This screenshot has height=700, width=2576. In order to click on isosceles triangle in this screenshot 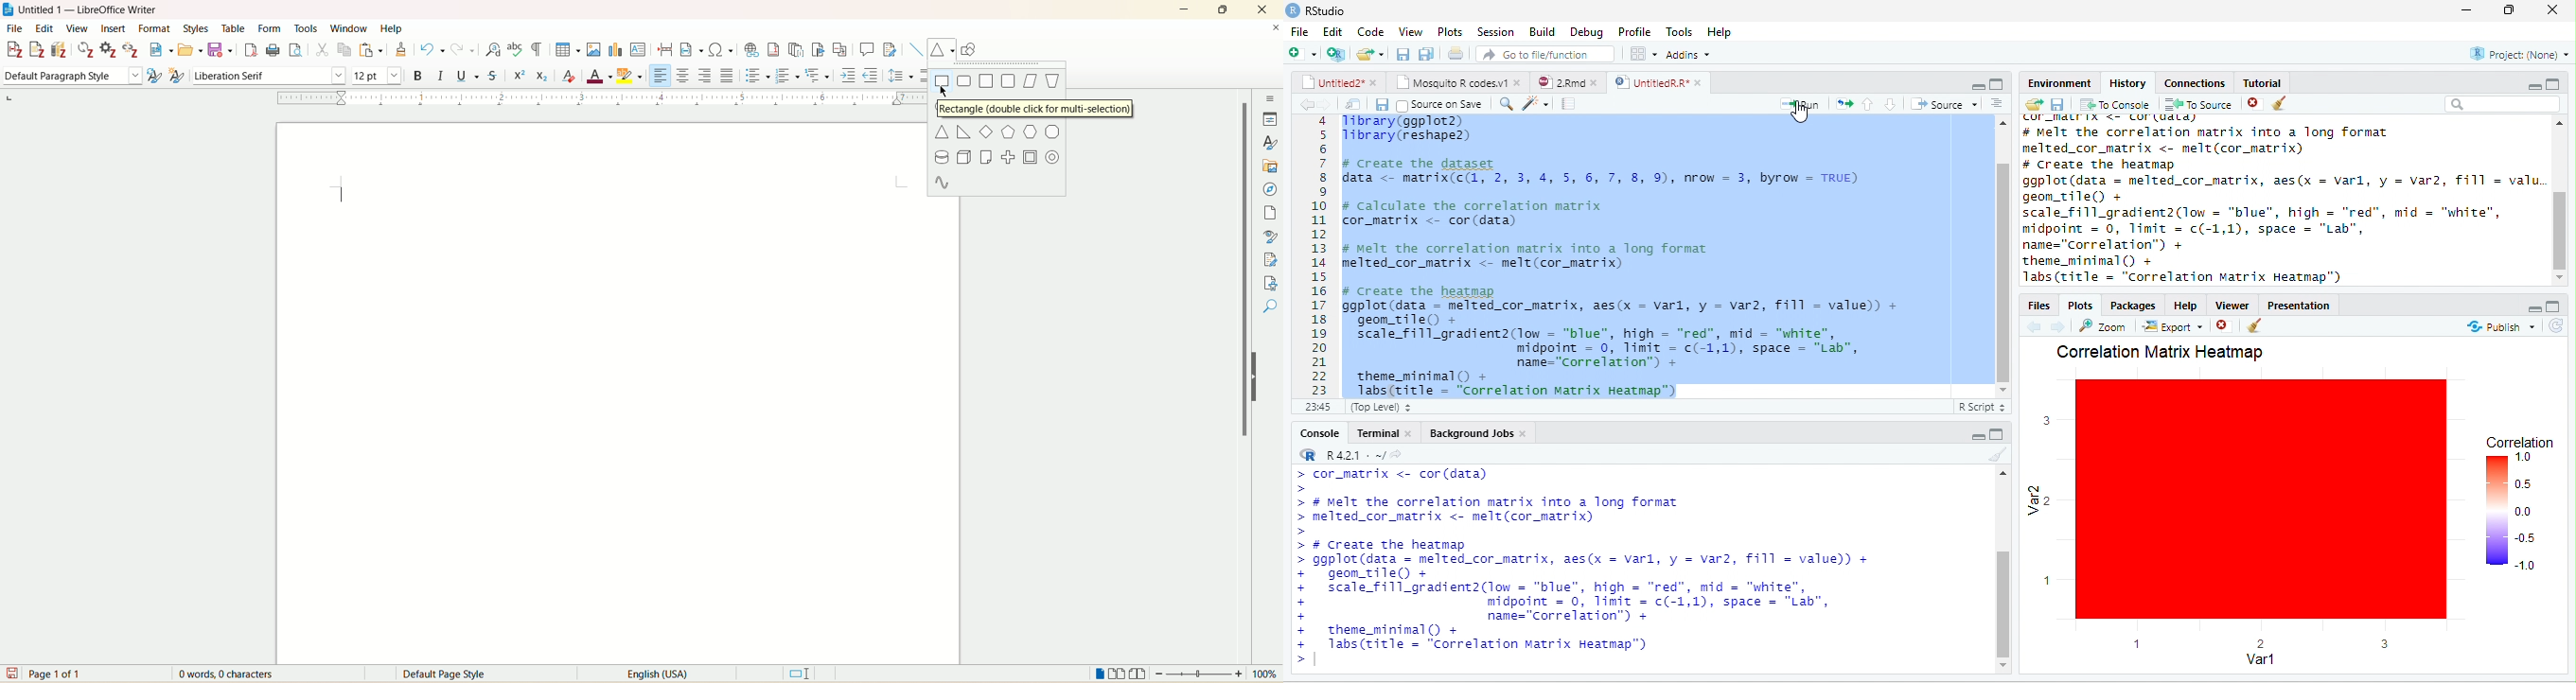, I will do `click(943, 132)`.